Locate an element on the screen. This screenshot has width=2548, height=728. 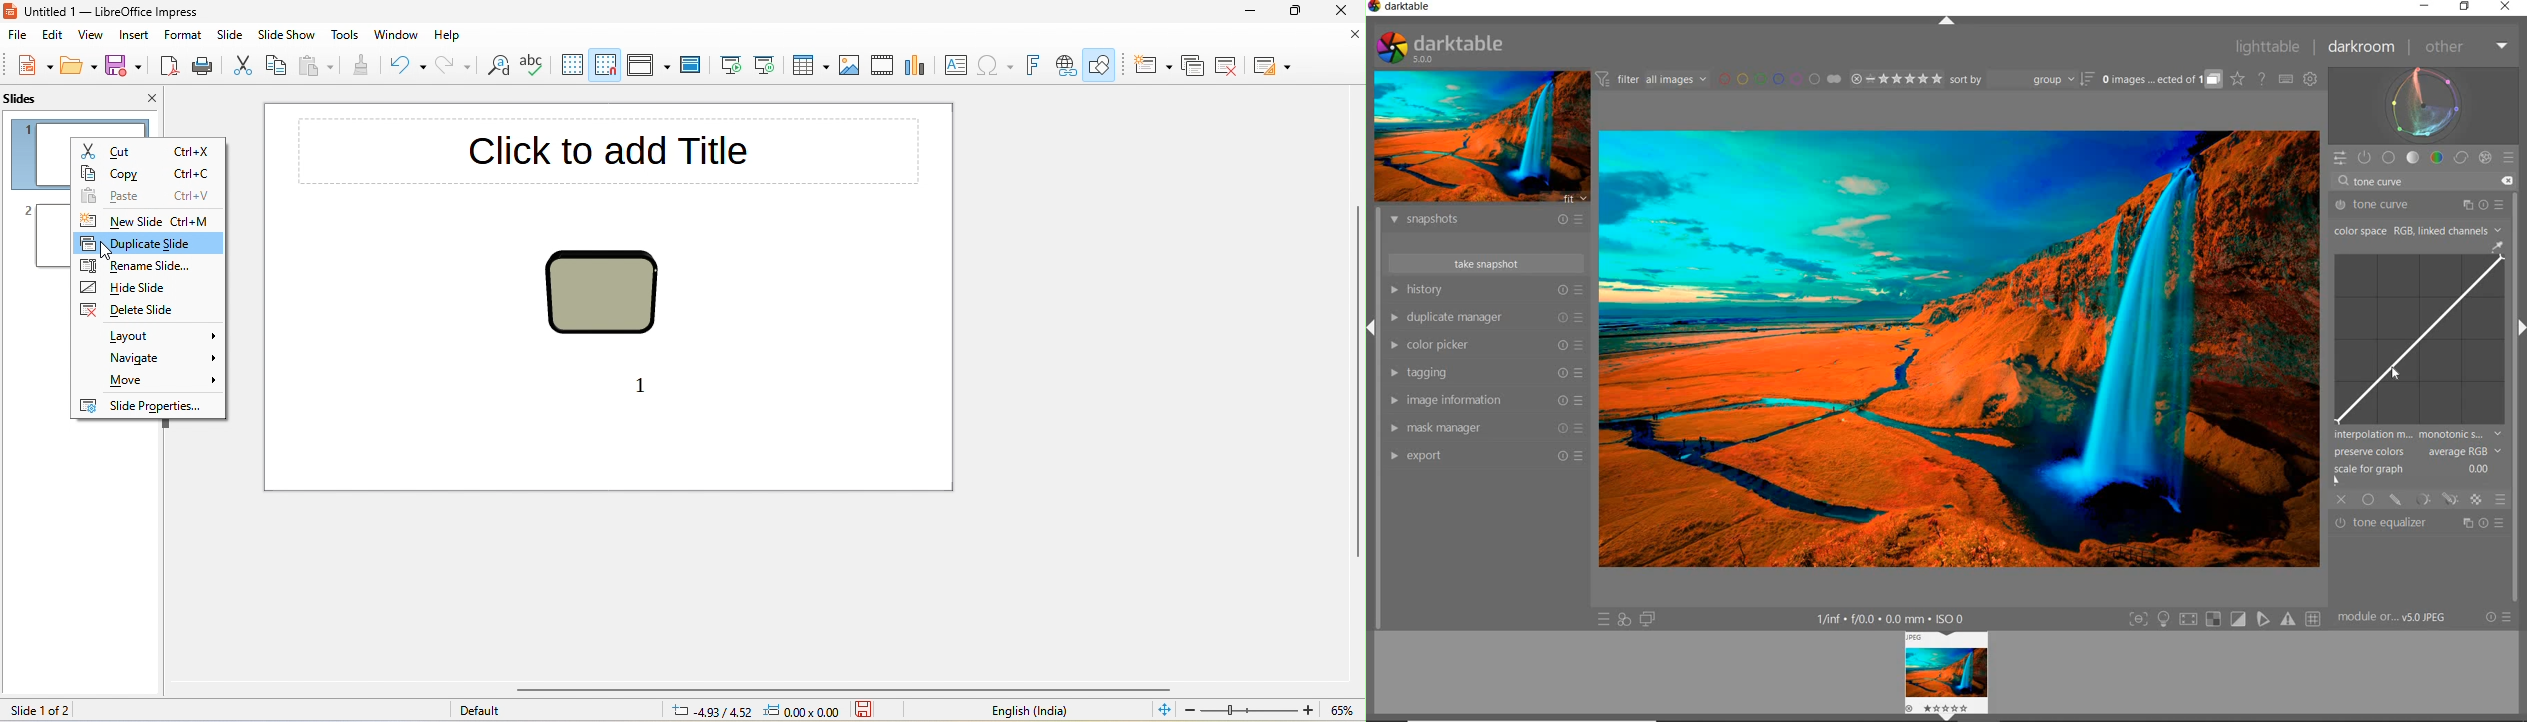
image is located at coordinates (853, 65).